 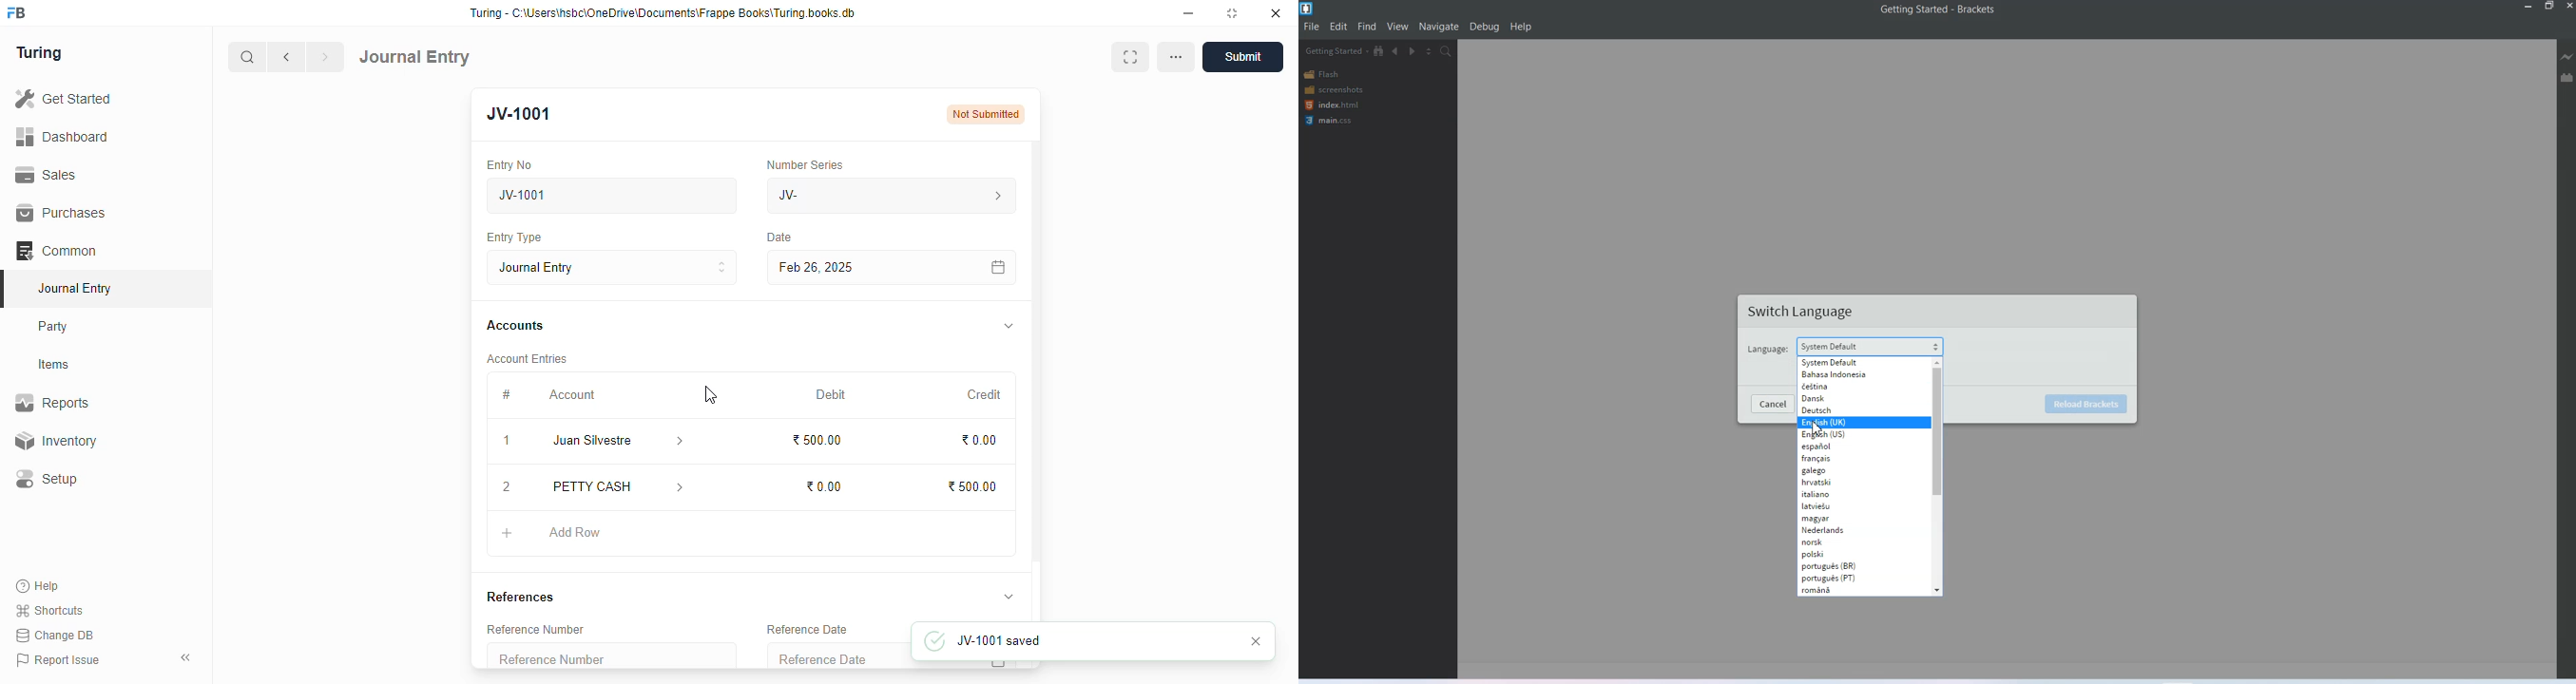 What do you see at coordinates (681, 442) in the screenshot?
I see `account information` at bounding box center [681, 442].